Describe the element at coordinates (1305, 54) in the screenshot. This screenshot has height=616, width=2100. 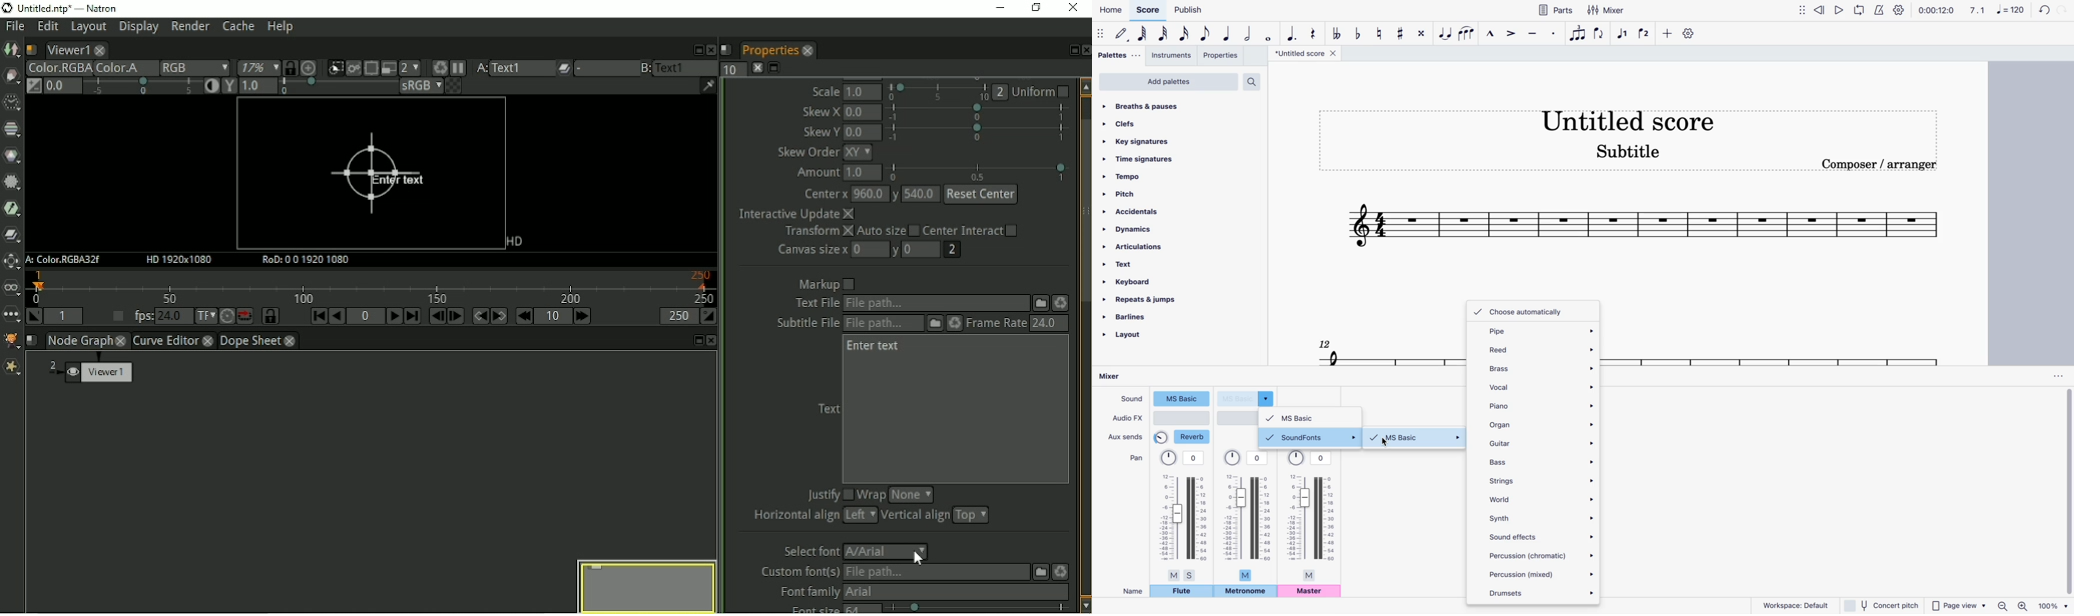
I see `score title` at that location.